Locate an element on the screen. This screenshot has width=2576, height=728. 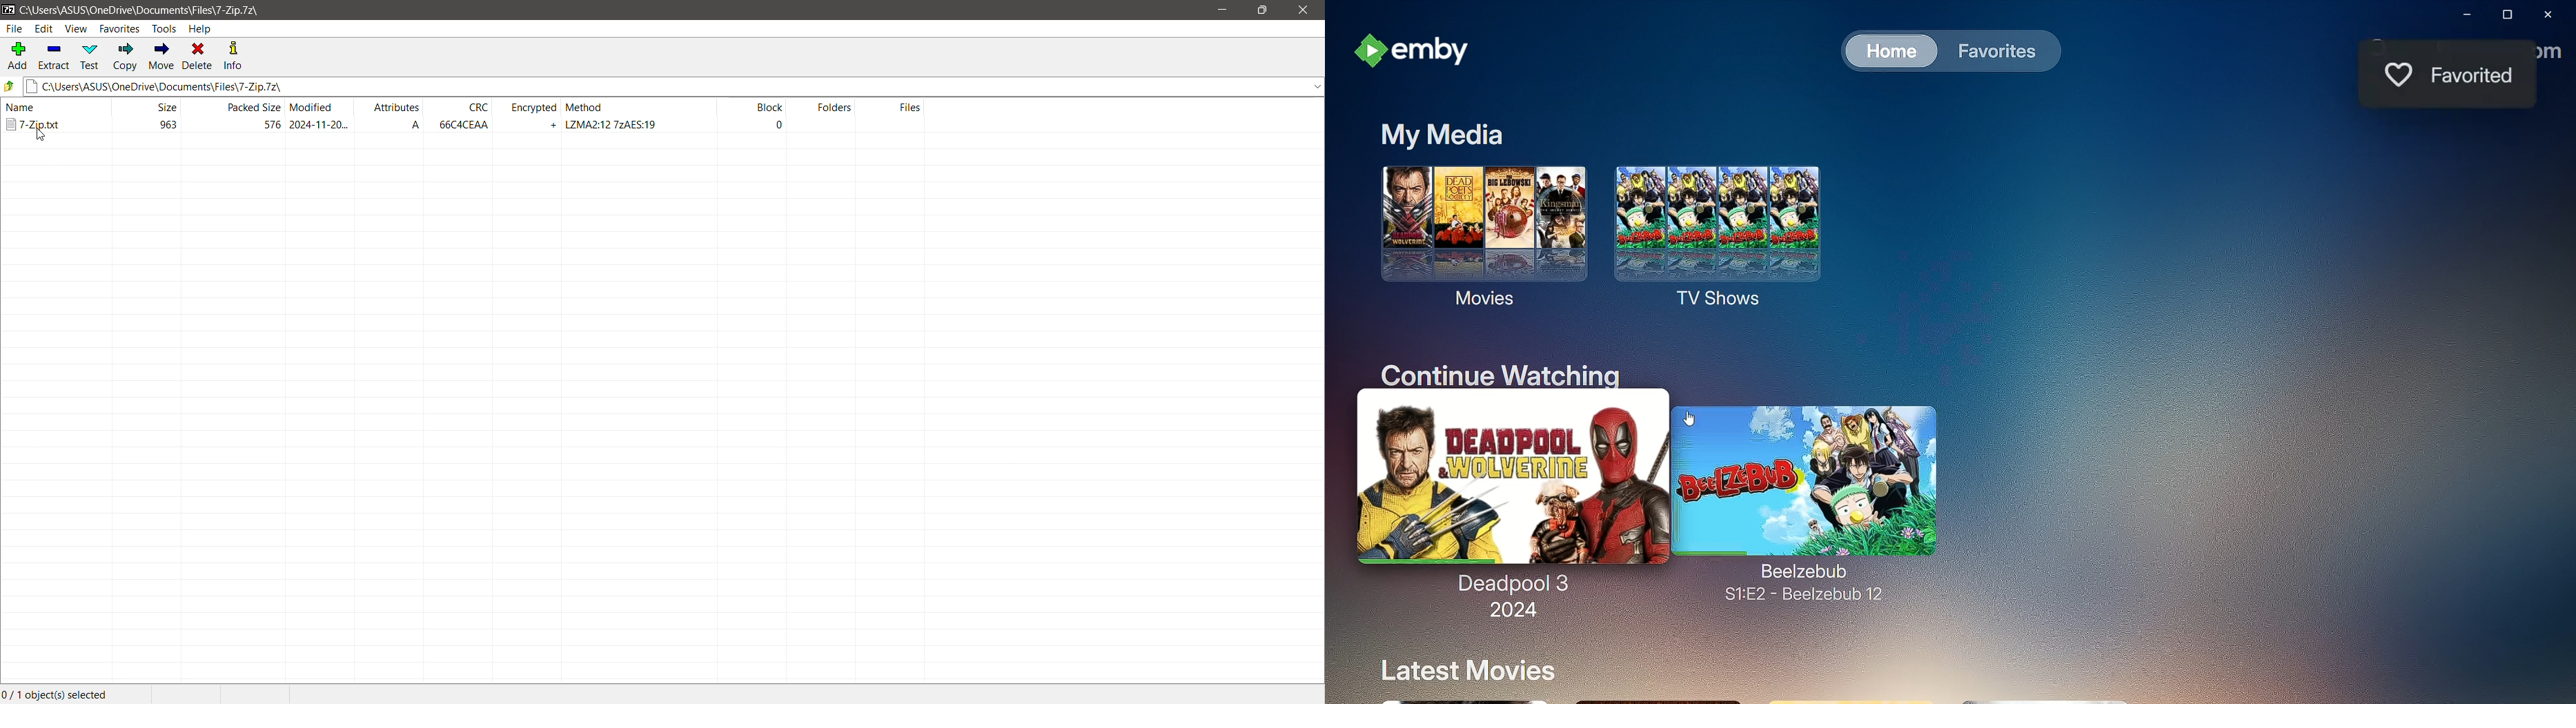
Delete is located at coordinates (198, 55).